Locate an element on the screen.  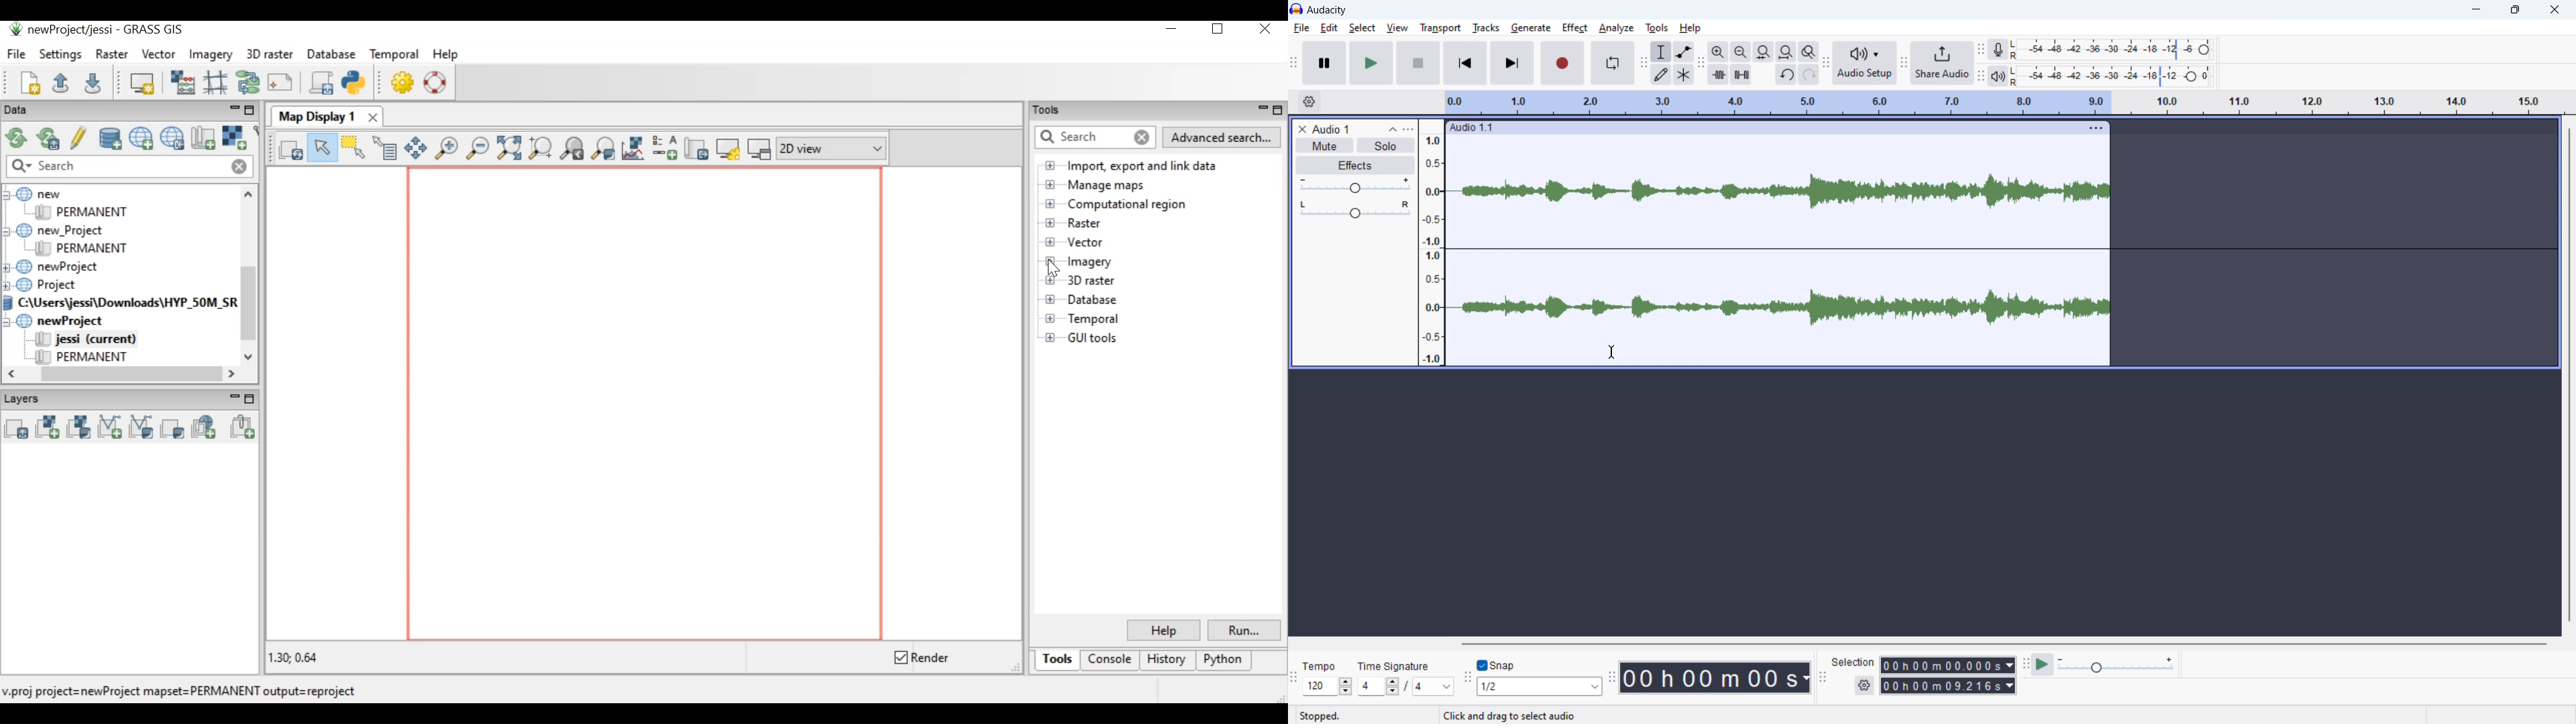
Stopped is located at coordinates (1320, 715).